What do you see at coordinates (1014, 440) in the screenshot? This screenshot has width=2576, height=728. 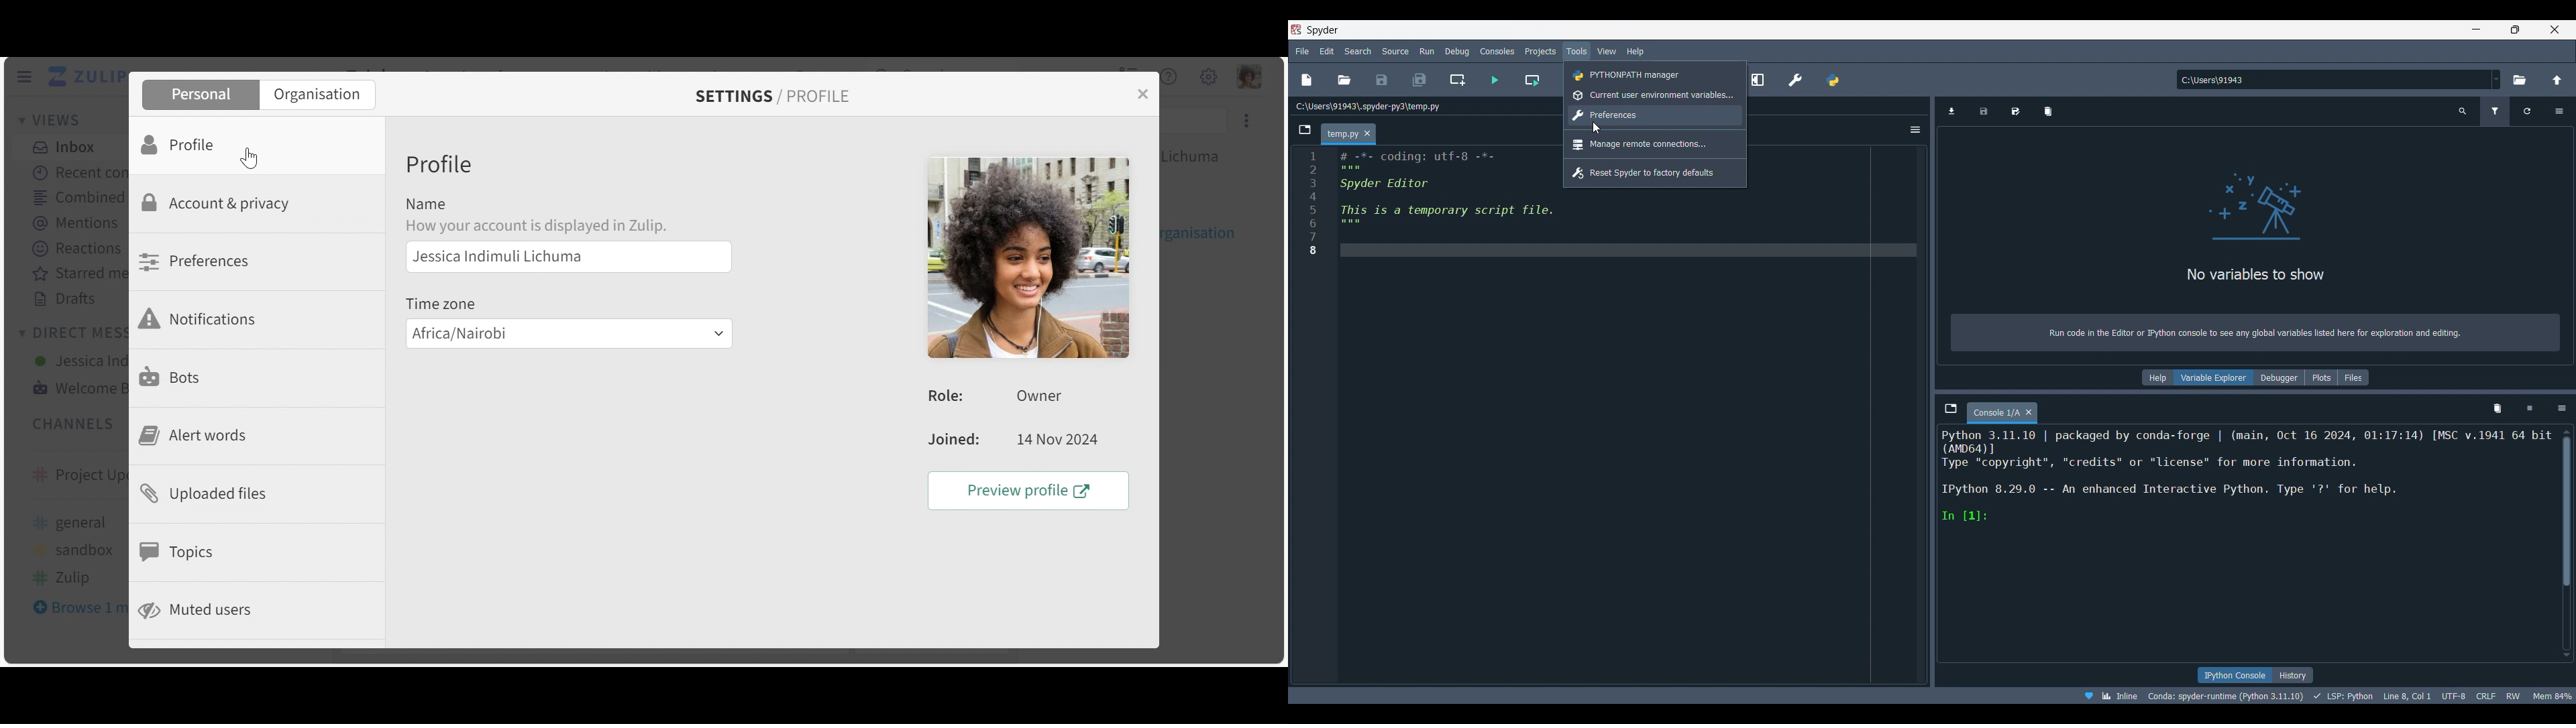 I see `Joined date` at bounding box center [1014, 440].